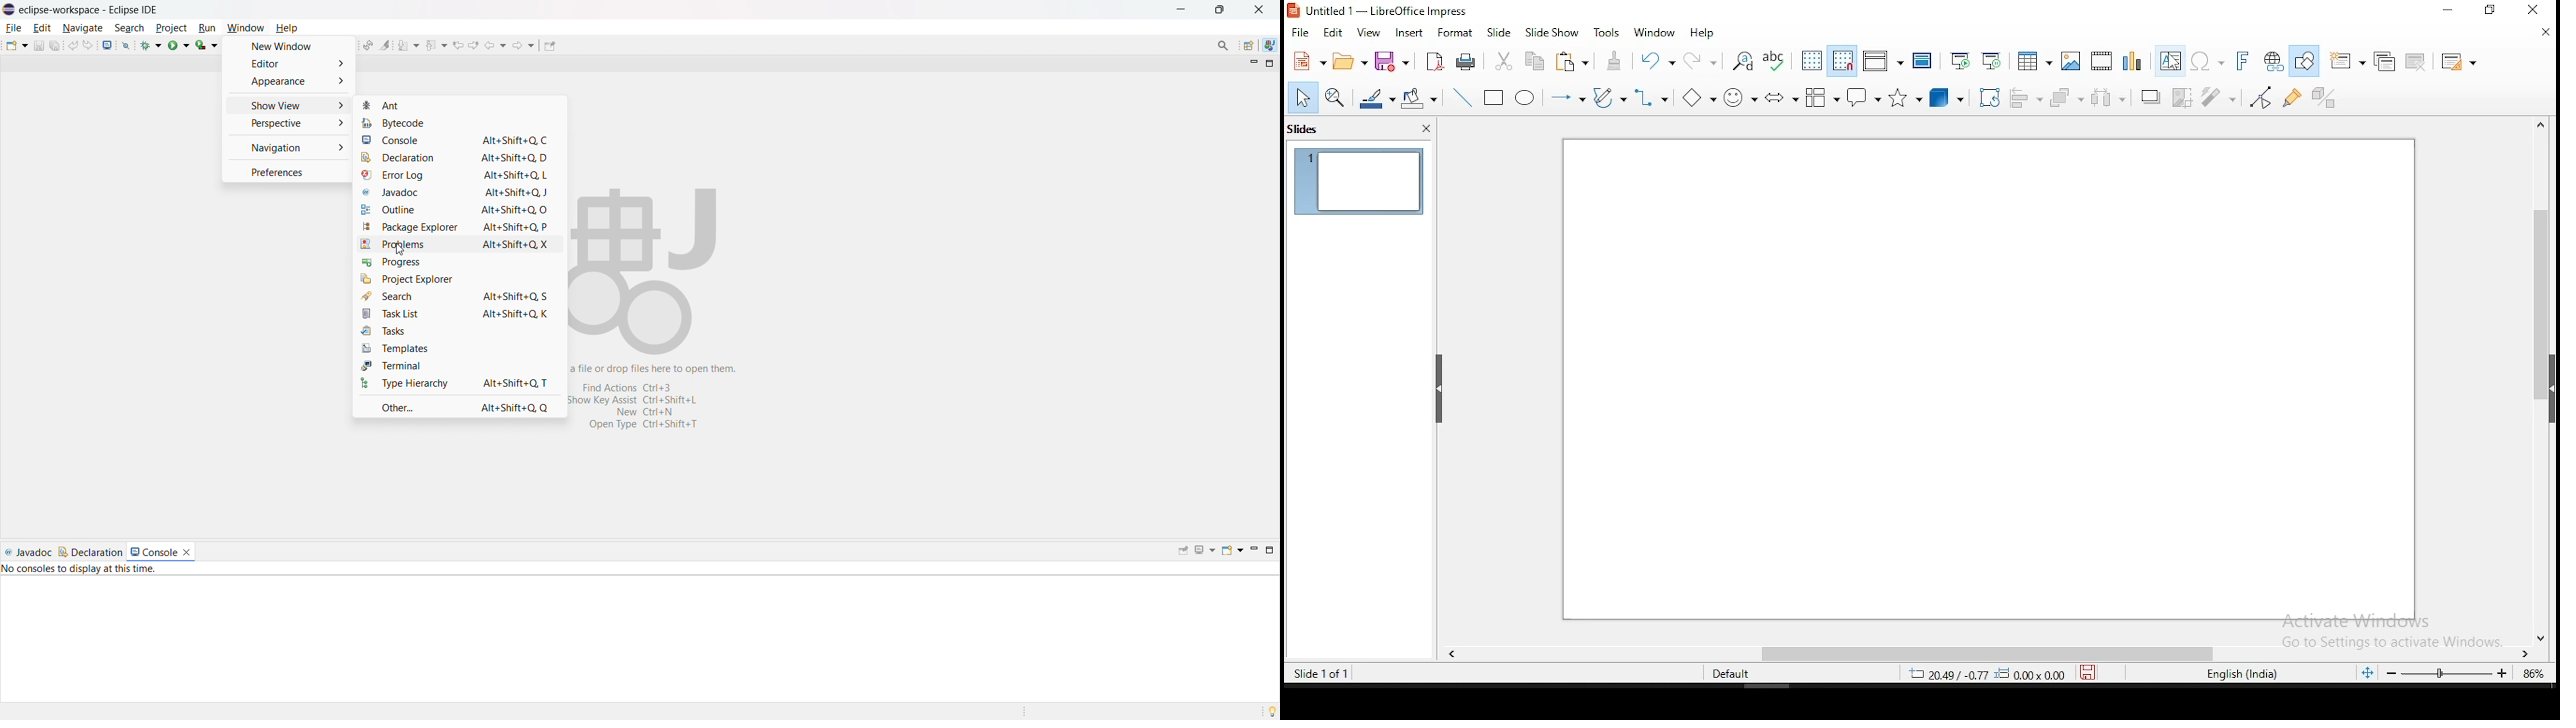  Describe the element at coordinates (1603, 32) in the screenshot. I see `tools` at that location.